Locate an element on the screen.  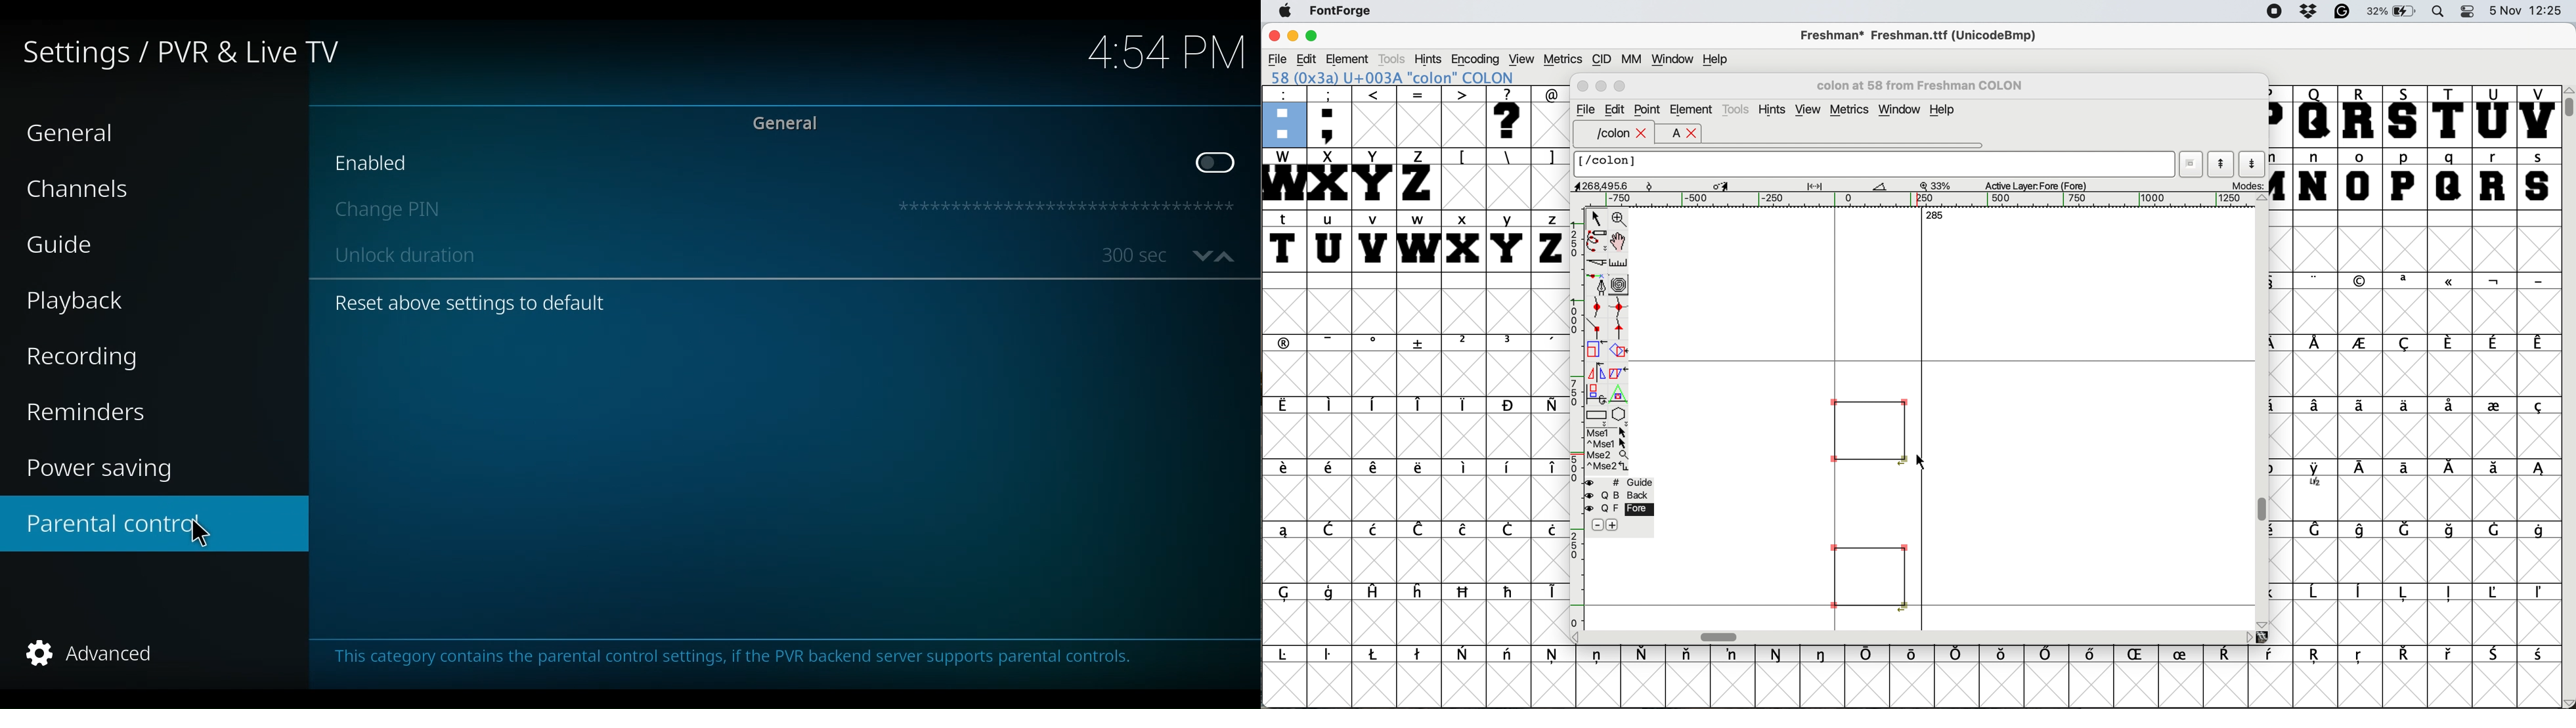
symbol is located at coordinates (1419, 591).